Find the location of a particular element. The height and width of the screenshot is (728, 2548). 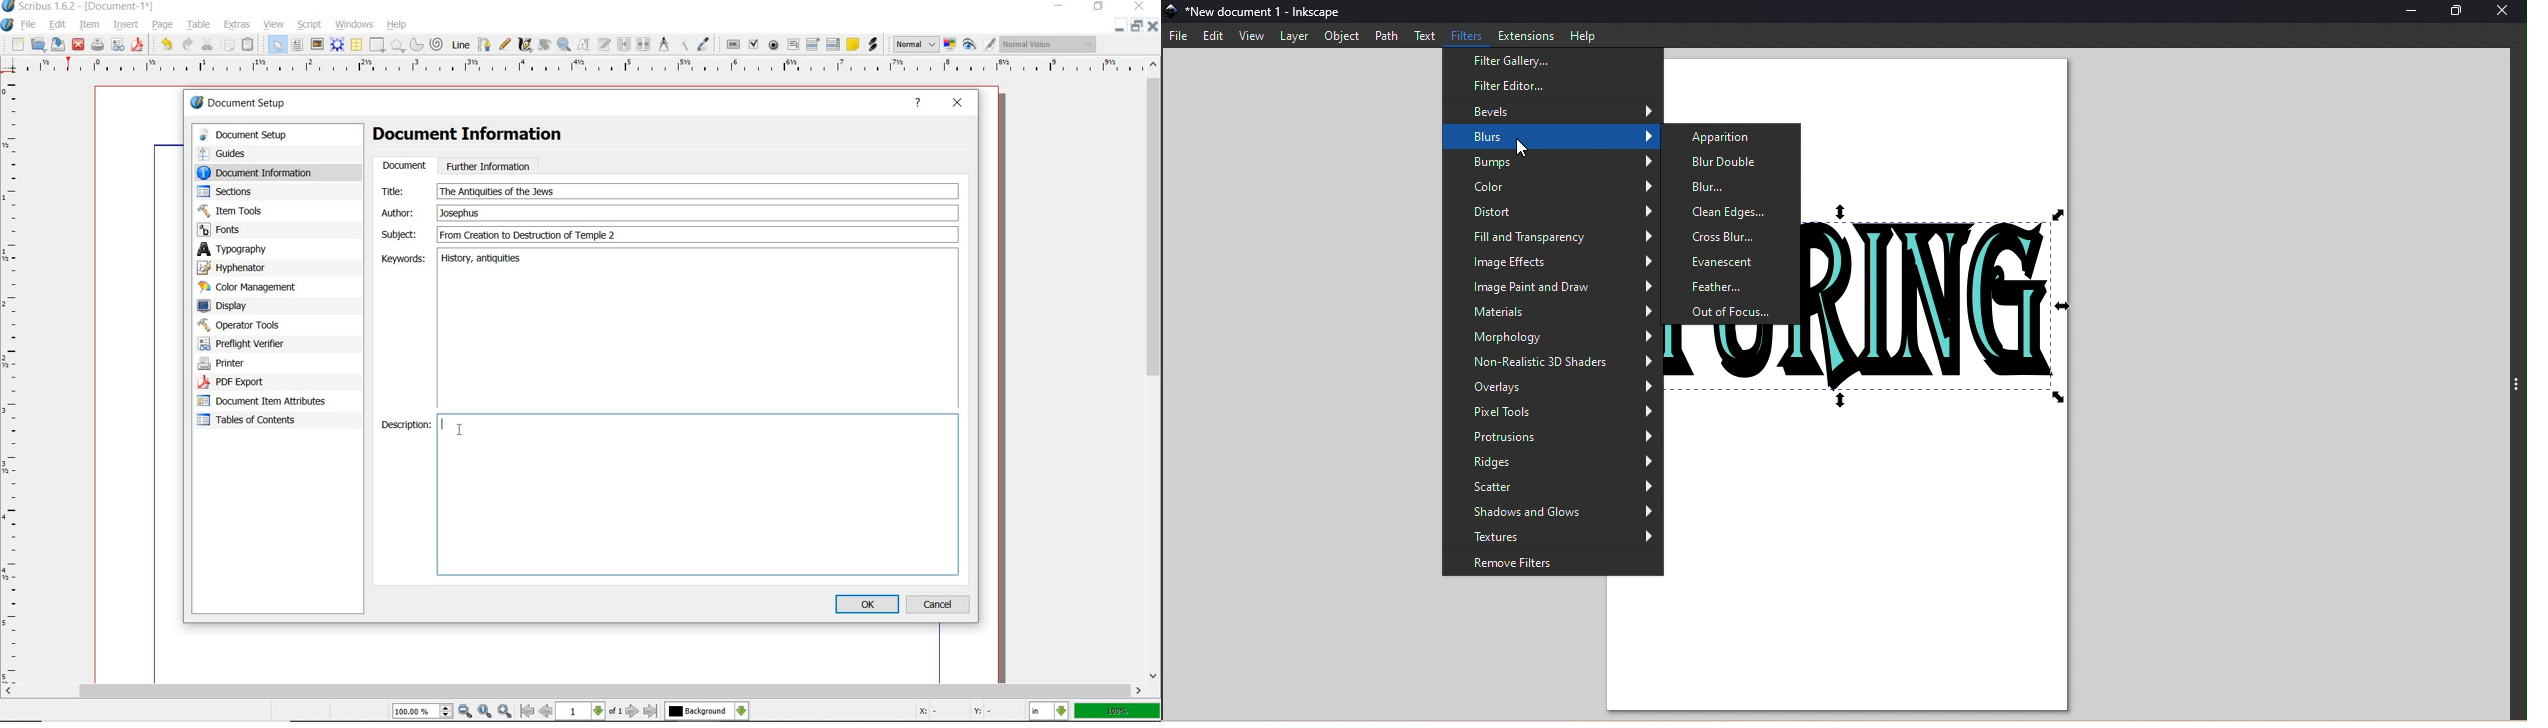

insert is located at coordinates (126, 24).